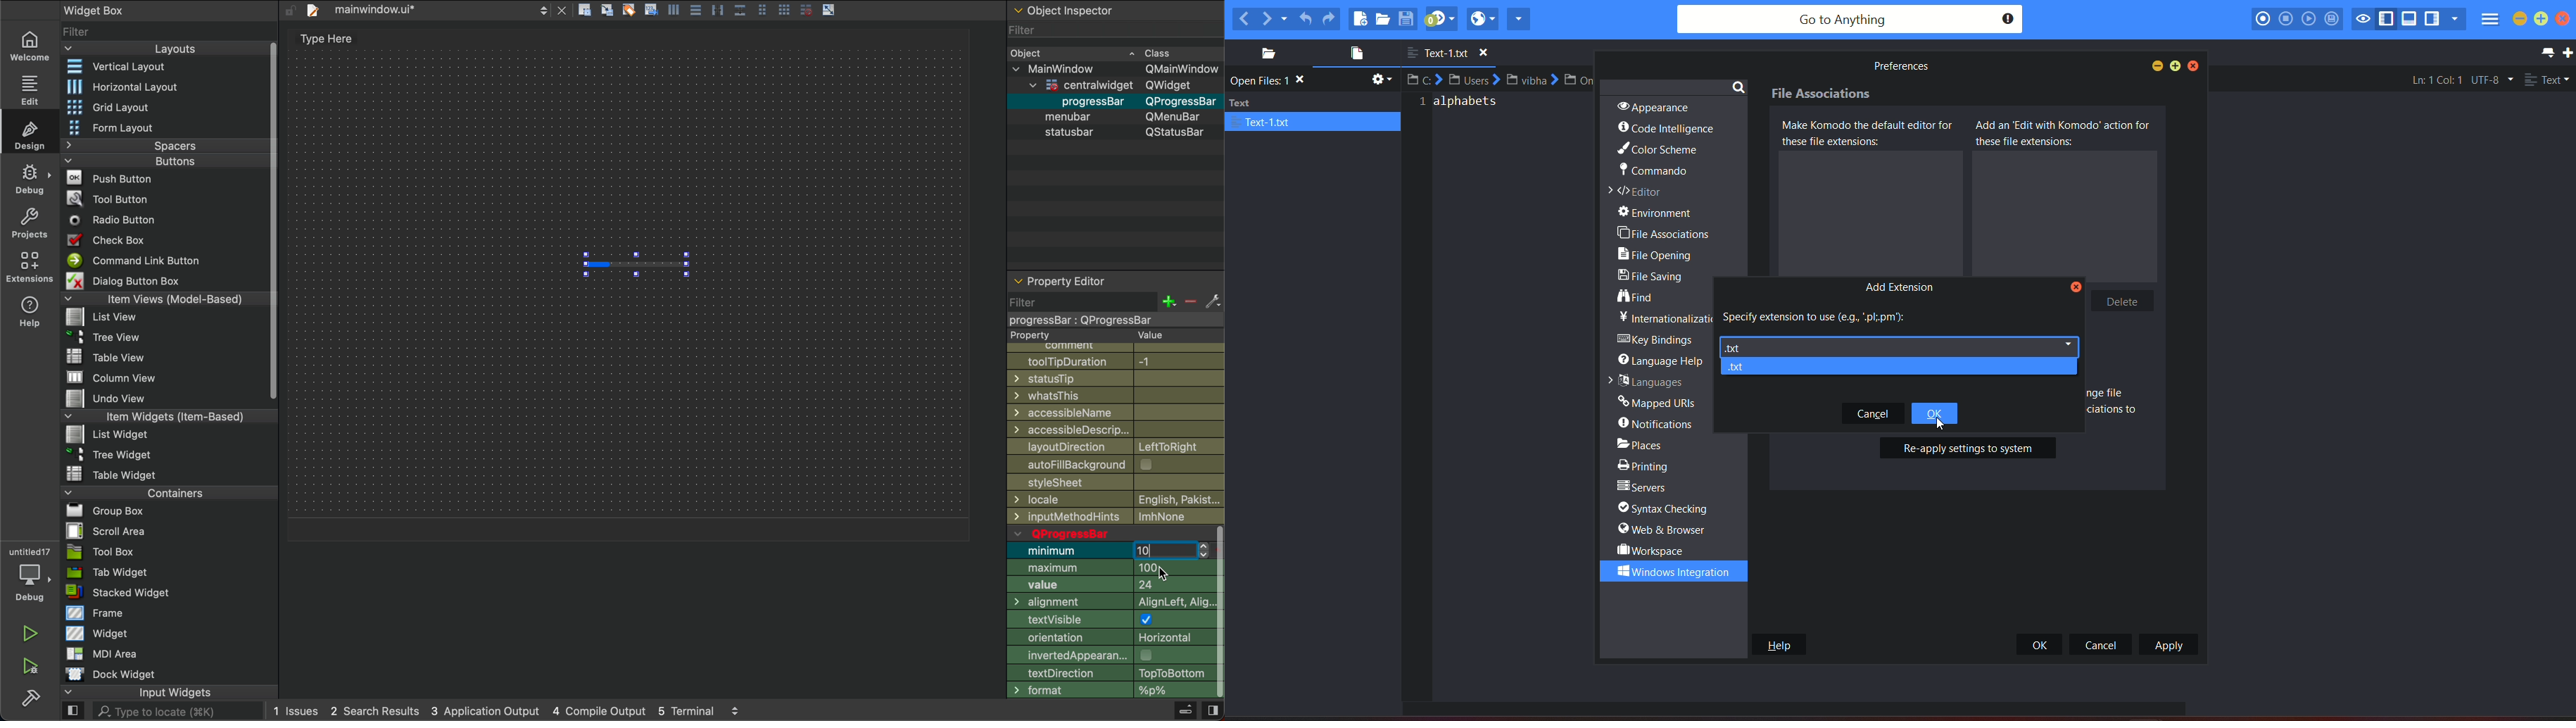 Image resolution: width=2576 pixels, height=728 pixels. Describe the element at coordinates (1117, 378) in the screenshot. I see `statustip` at that location.